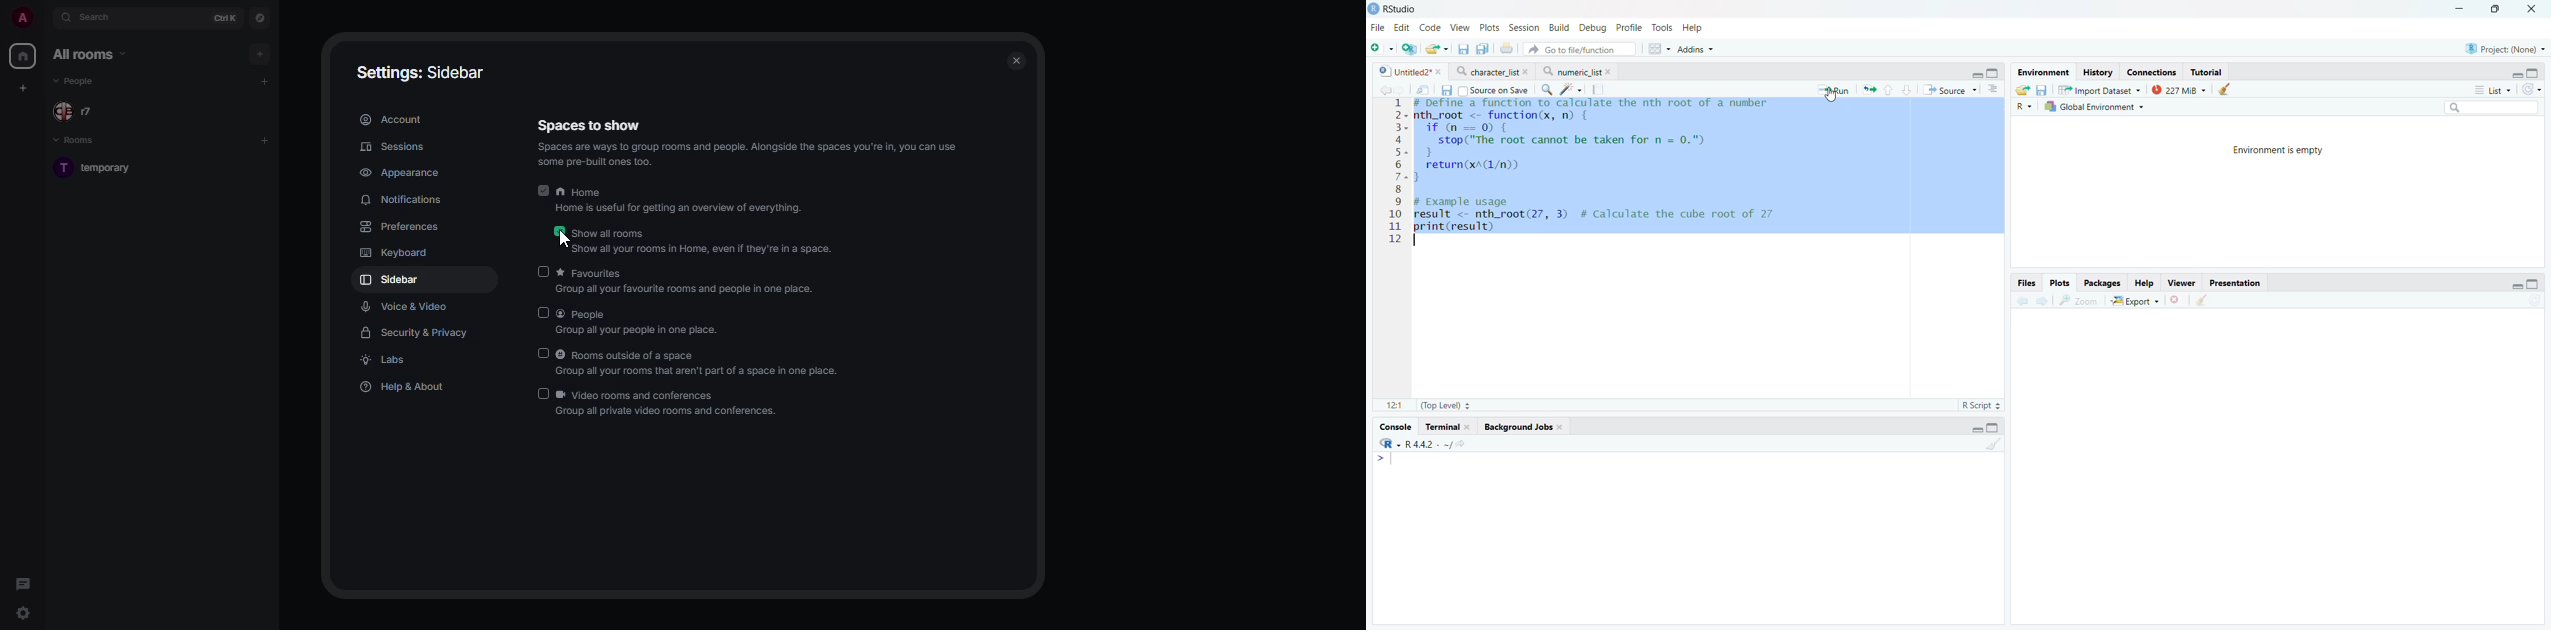 This screenshot has width=2576, height=644. I want to click on Edit, so click(1403, 27).